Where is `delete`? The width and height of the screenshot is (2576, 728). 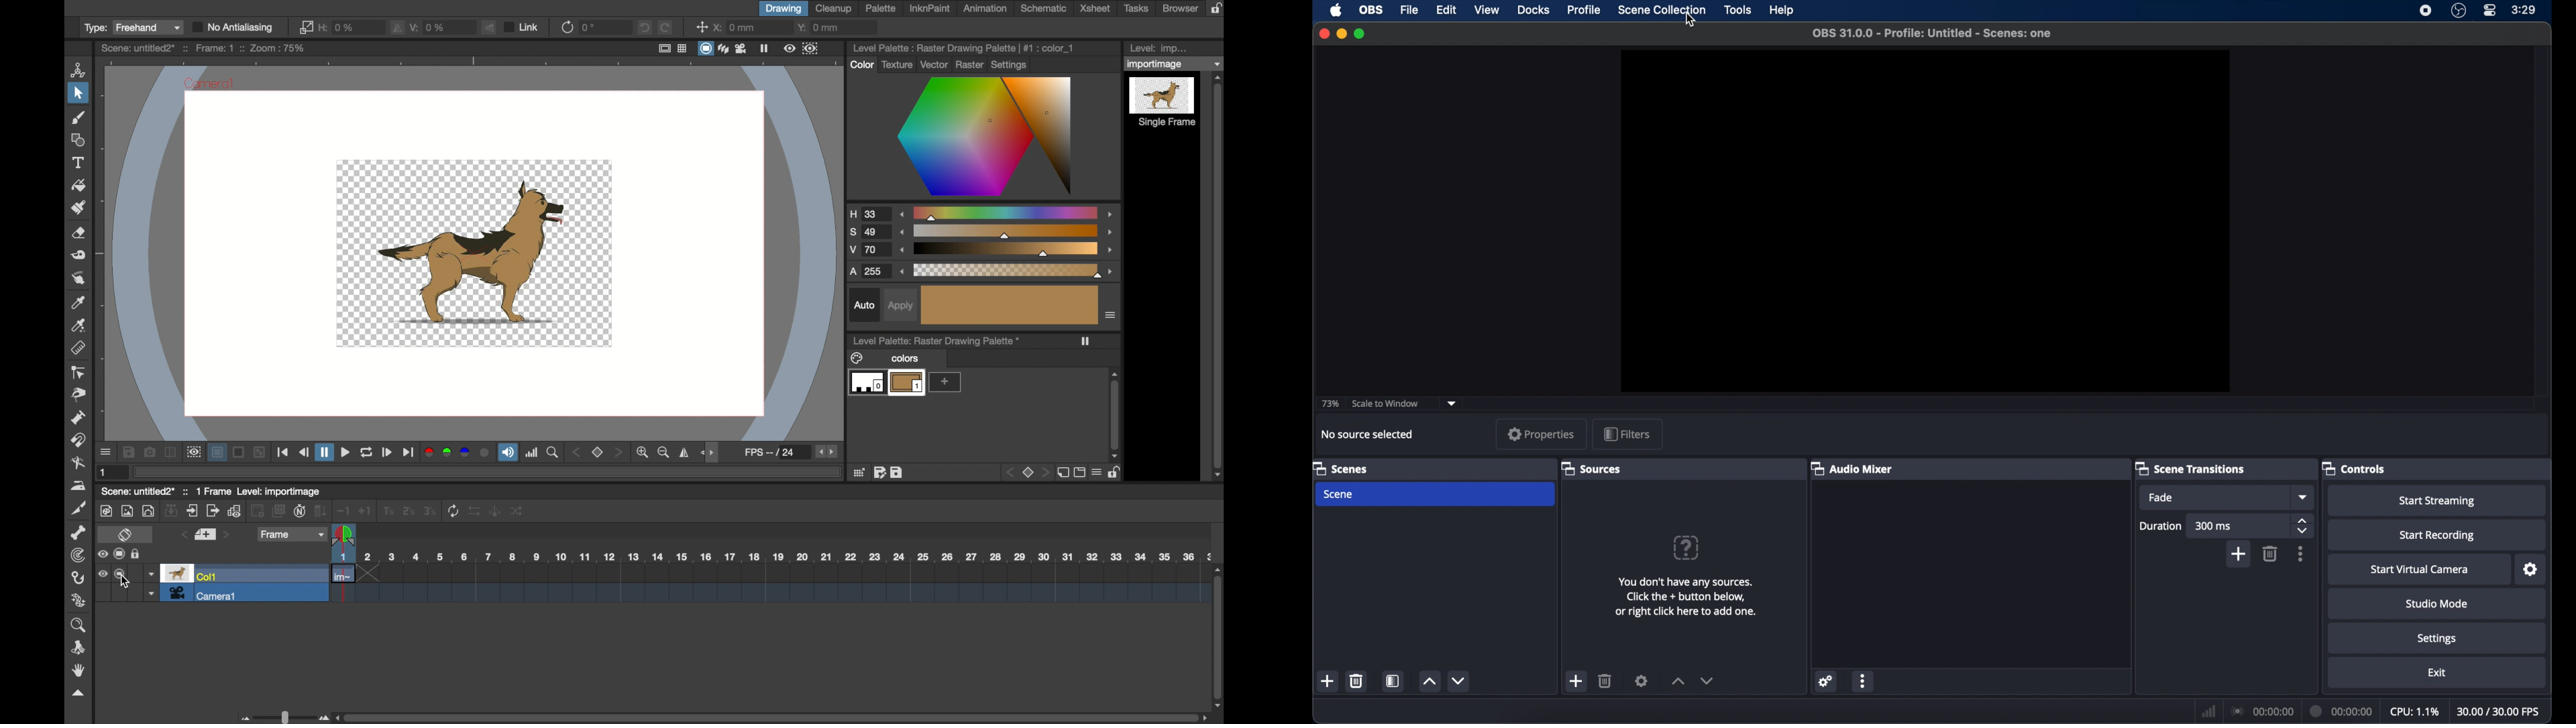
delete is located at coordinates (1356, 680).